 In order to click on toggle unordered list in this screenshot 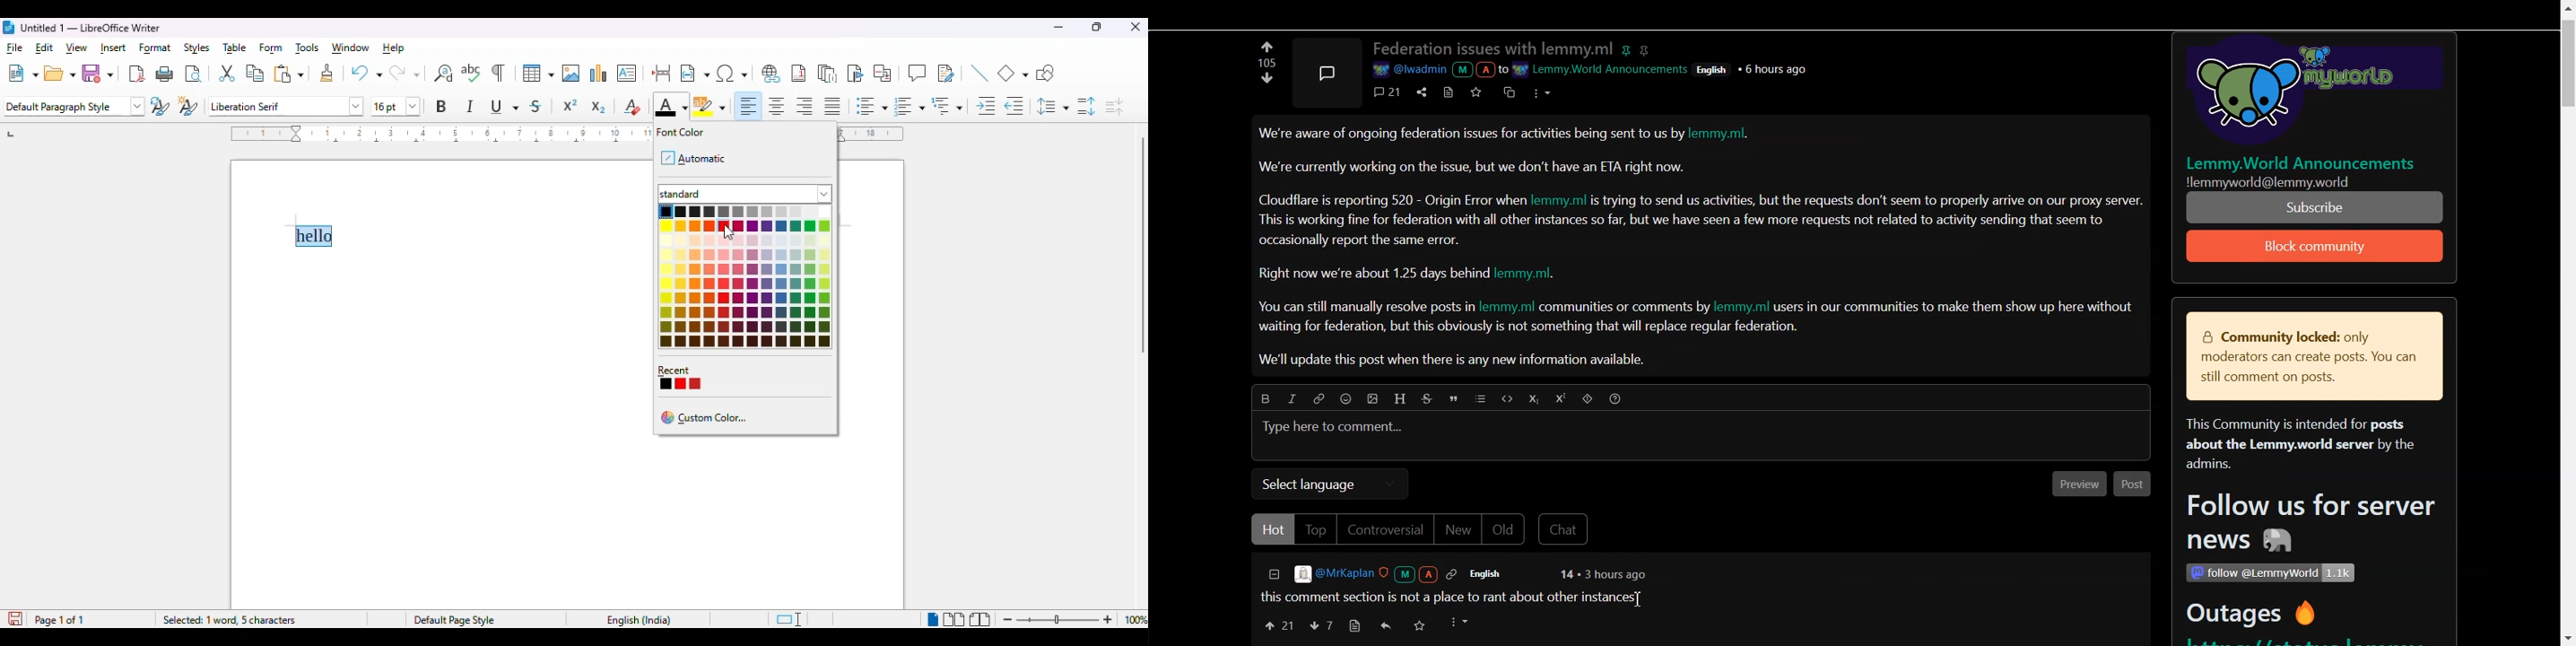, I will do `click(871, 106)`.